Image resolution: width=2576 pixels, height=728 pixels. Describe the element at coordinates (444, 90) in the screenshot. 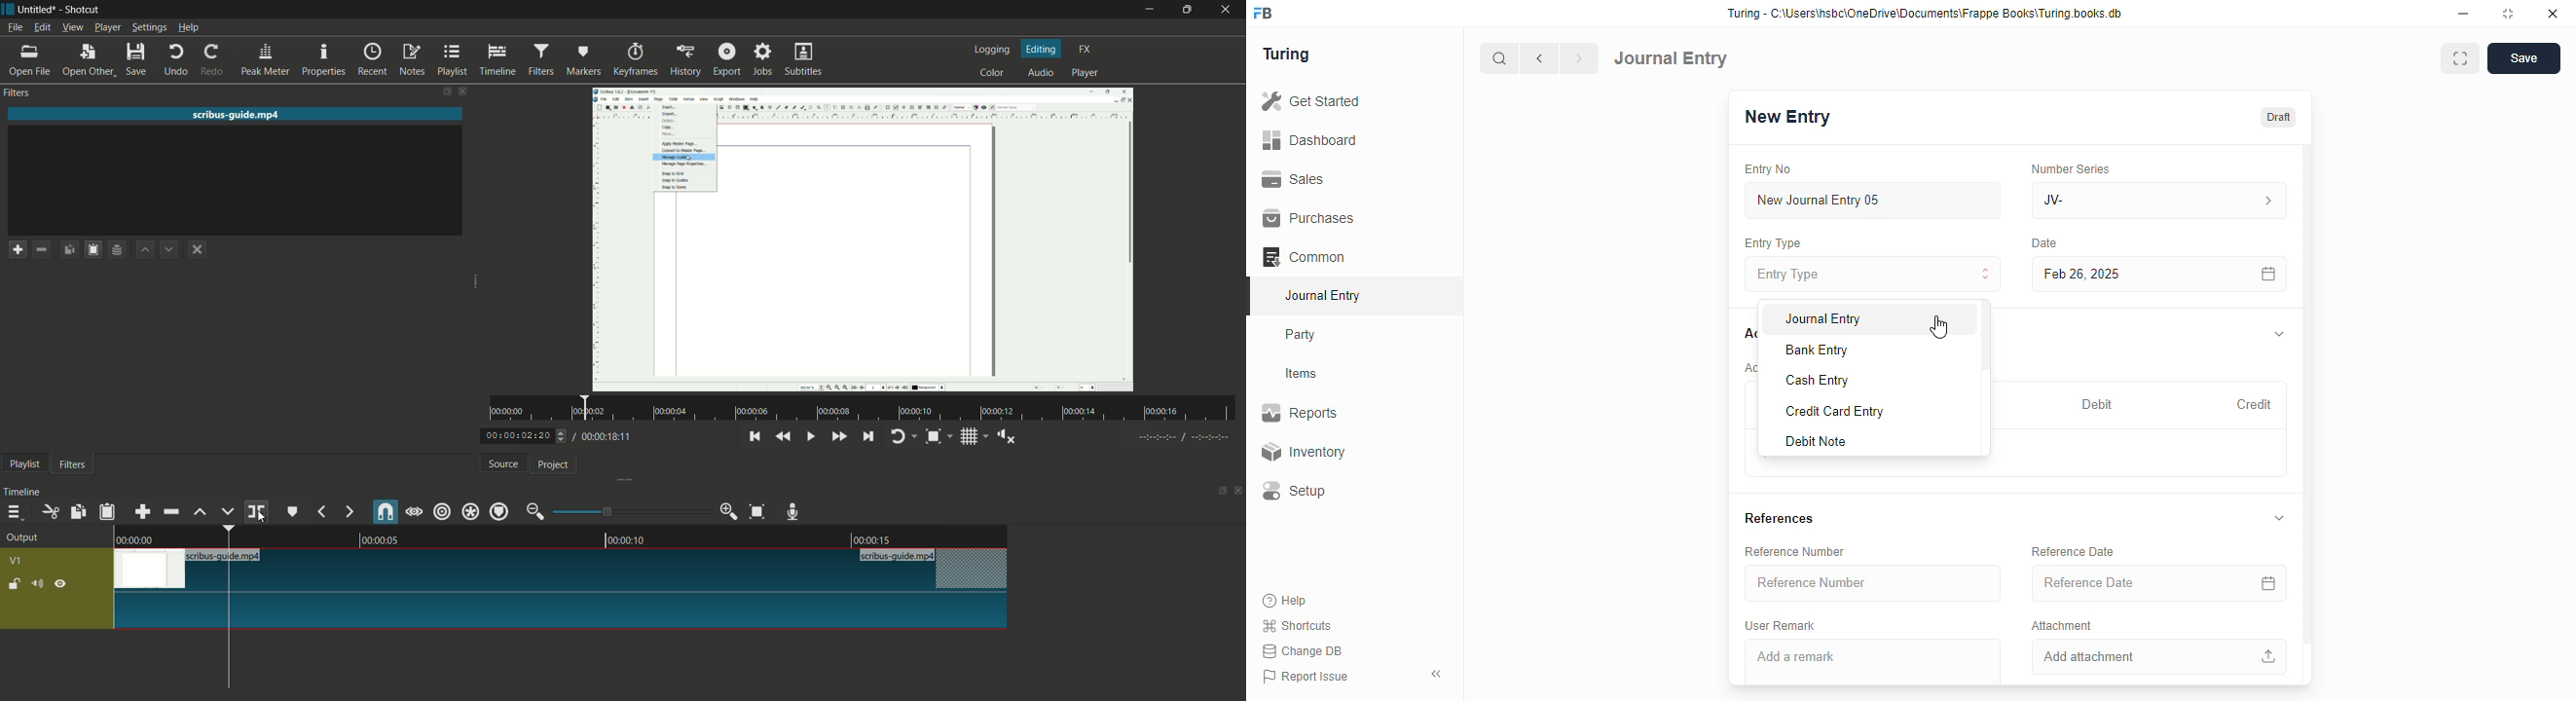

I see `change layout` at that location.